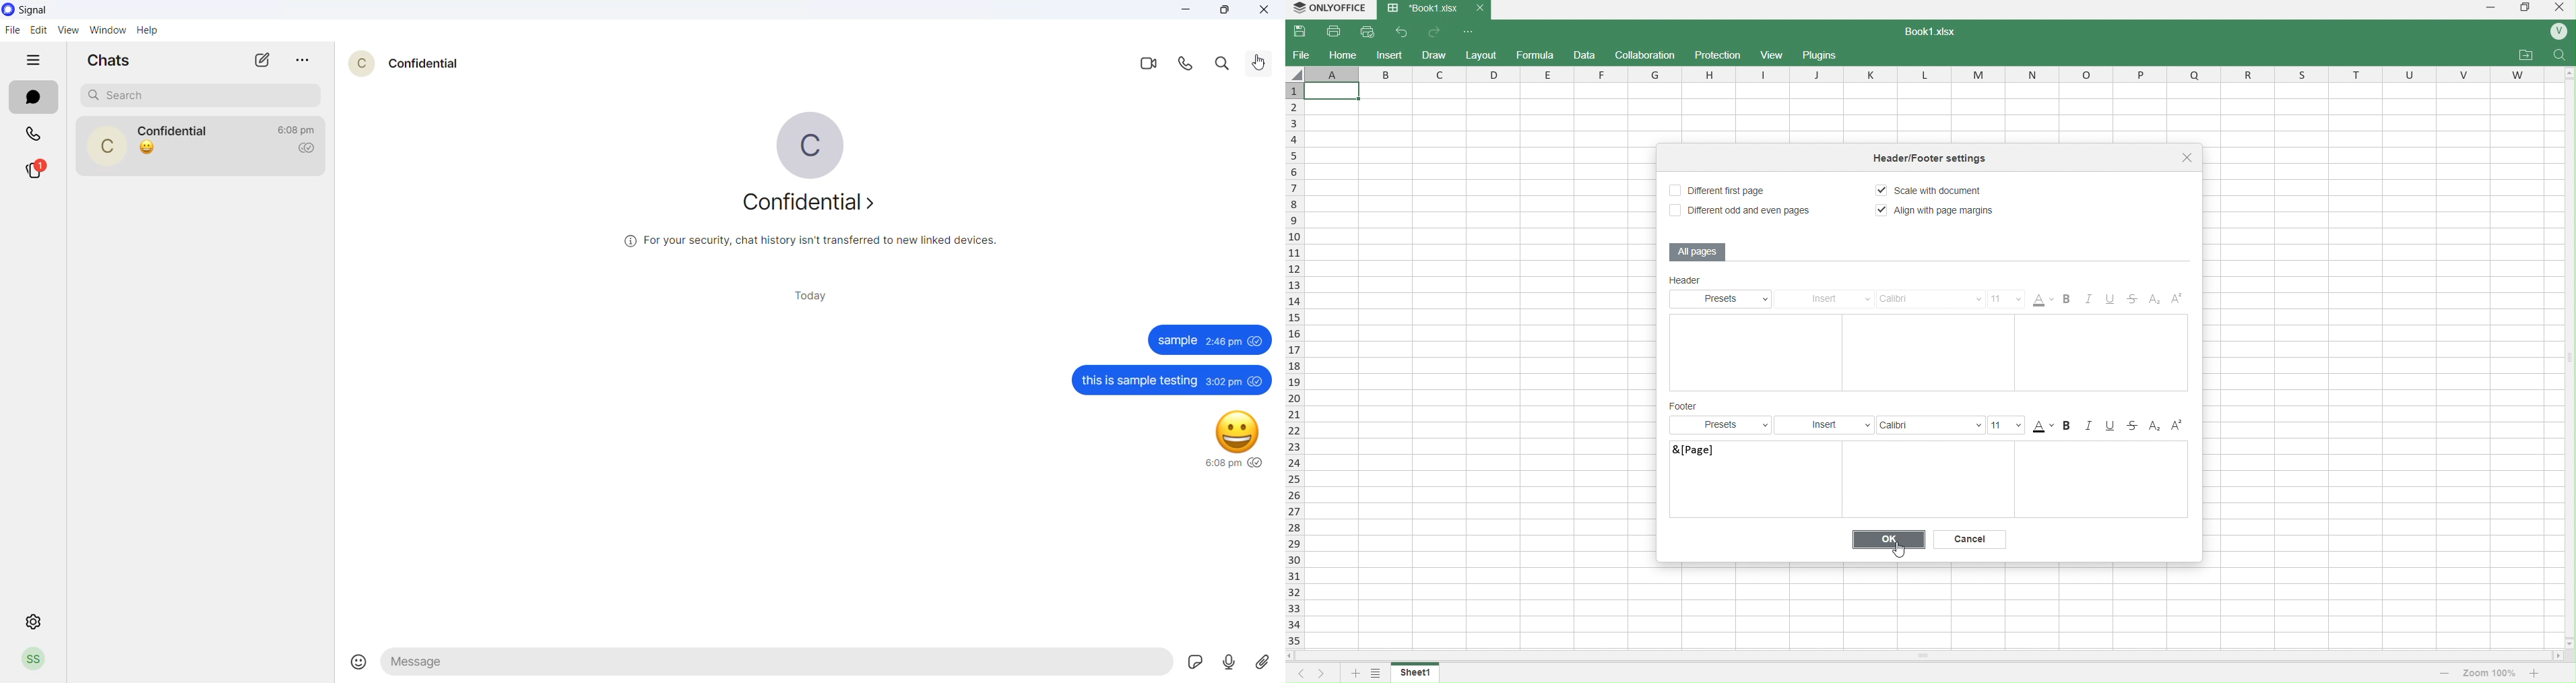  What do you see at coordinates (802, 143) in the screenshot?
I see `profile picture` at bounding box center [802, 143].